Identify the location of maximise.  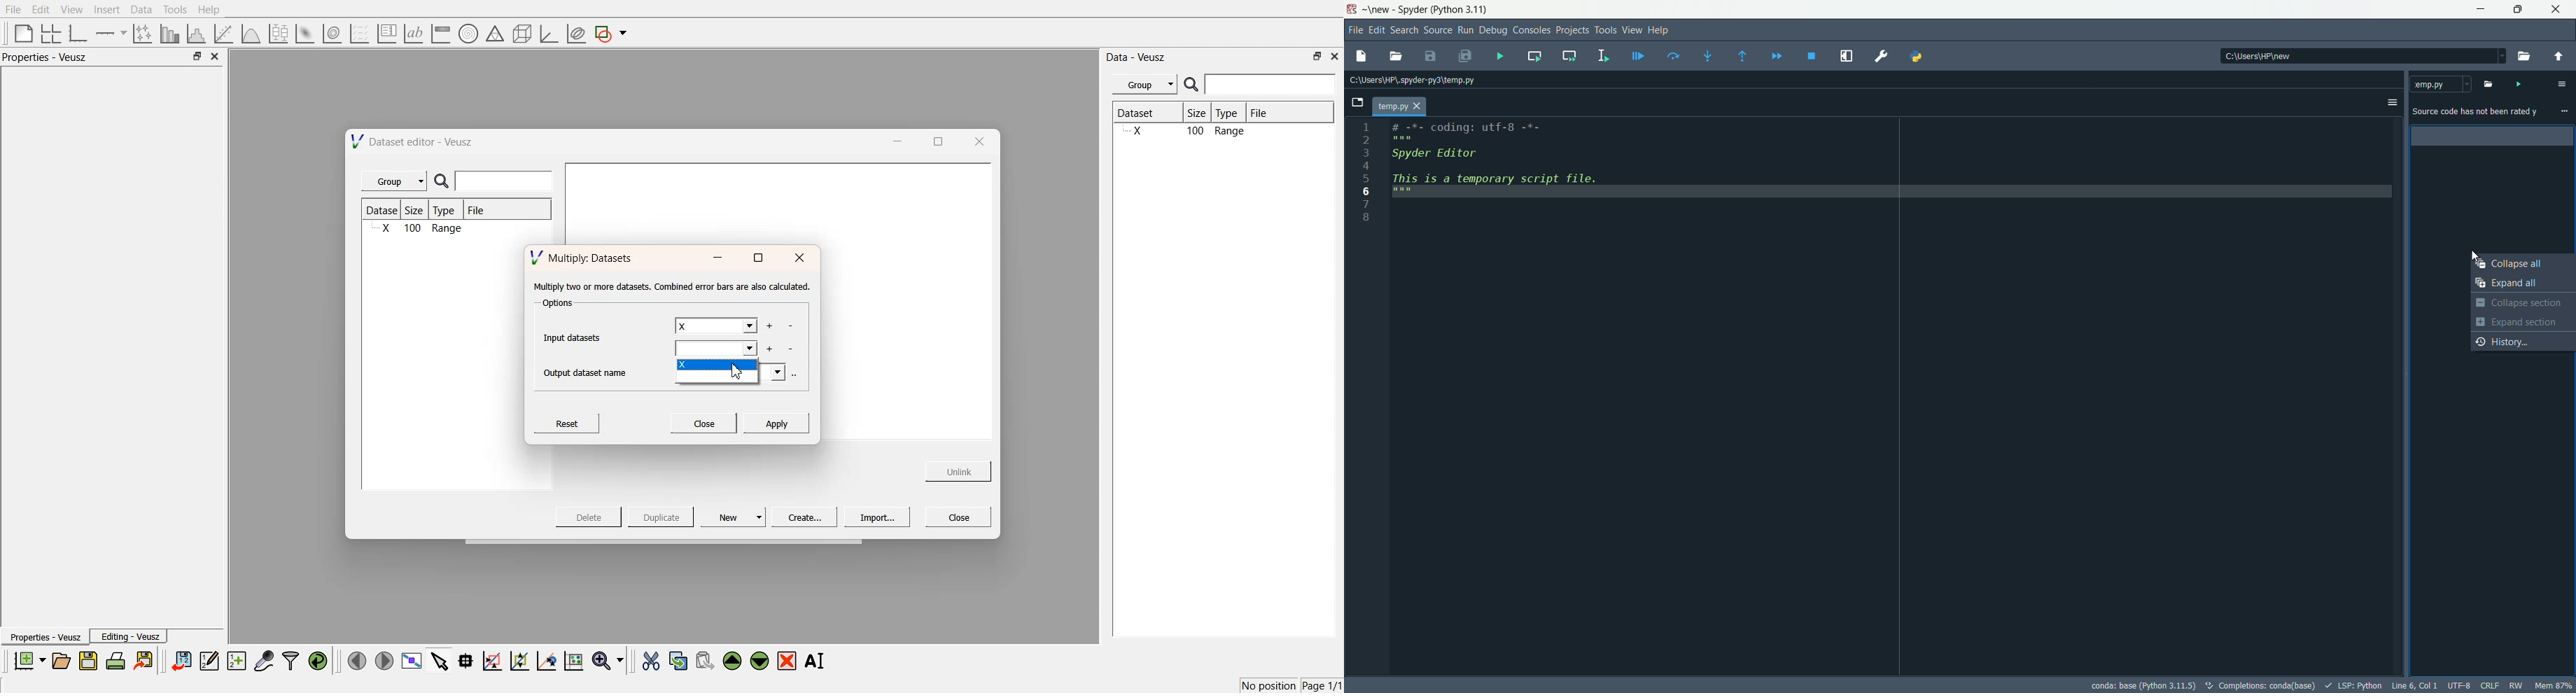
(934, 140).